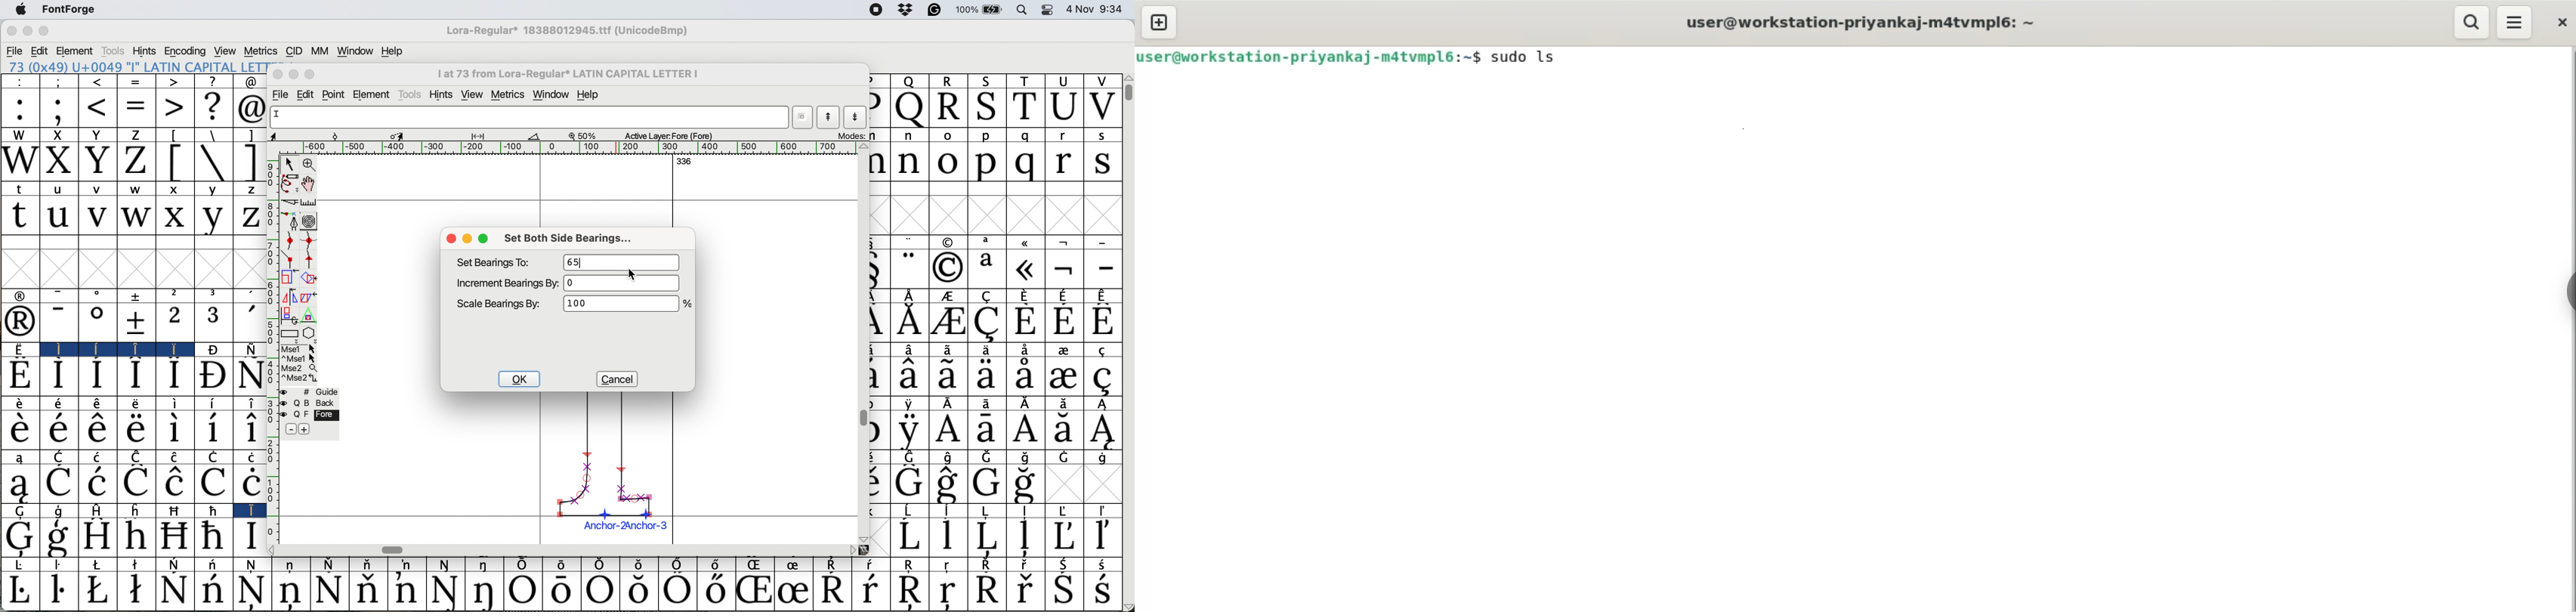  I want to click on p, so click(987, 137).